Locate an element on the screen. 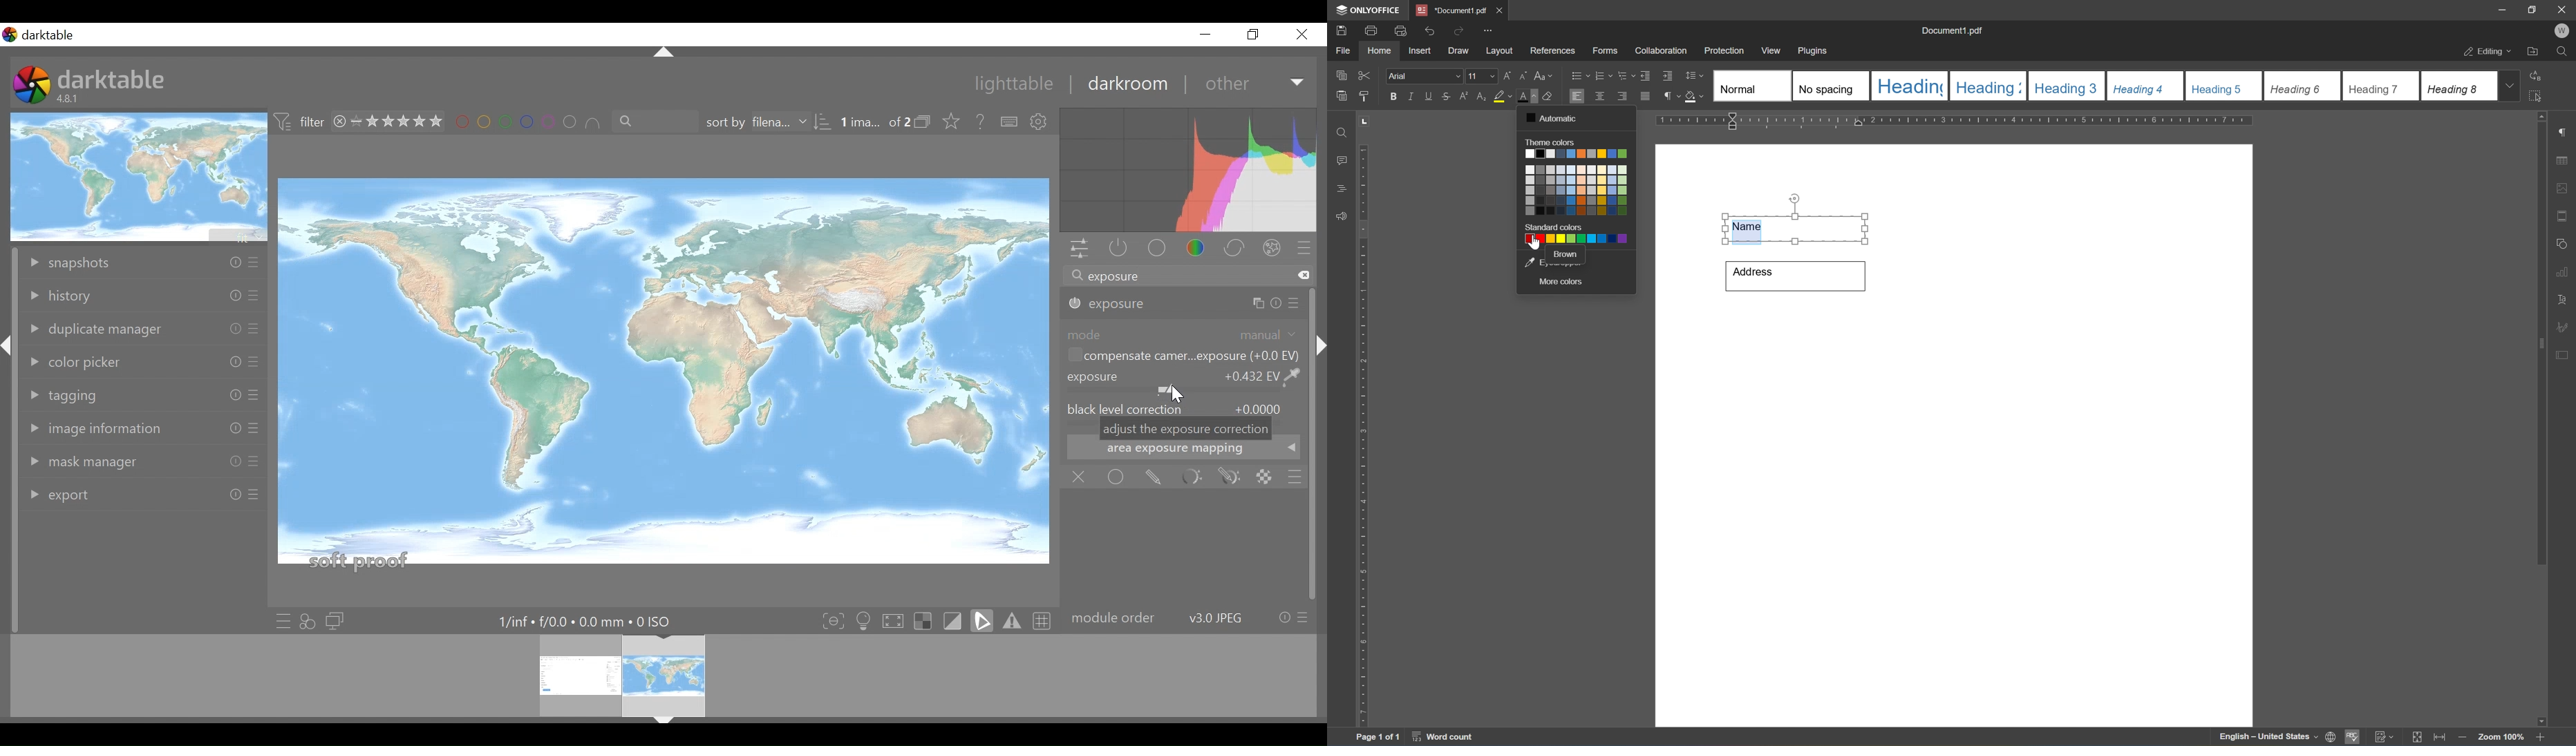  toggle indication of raw overexposure is located at coordinates (927, 620).